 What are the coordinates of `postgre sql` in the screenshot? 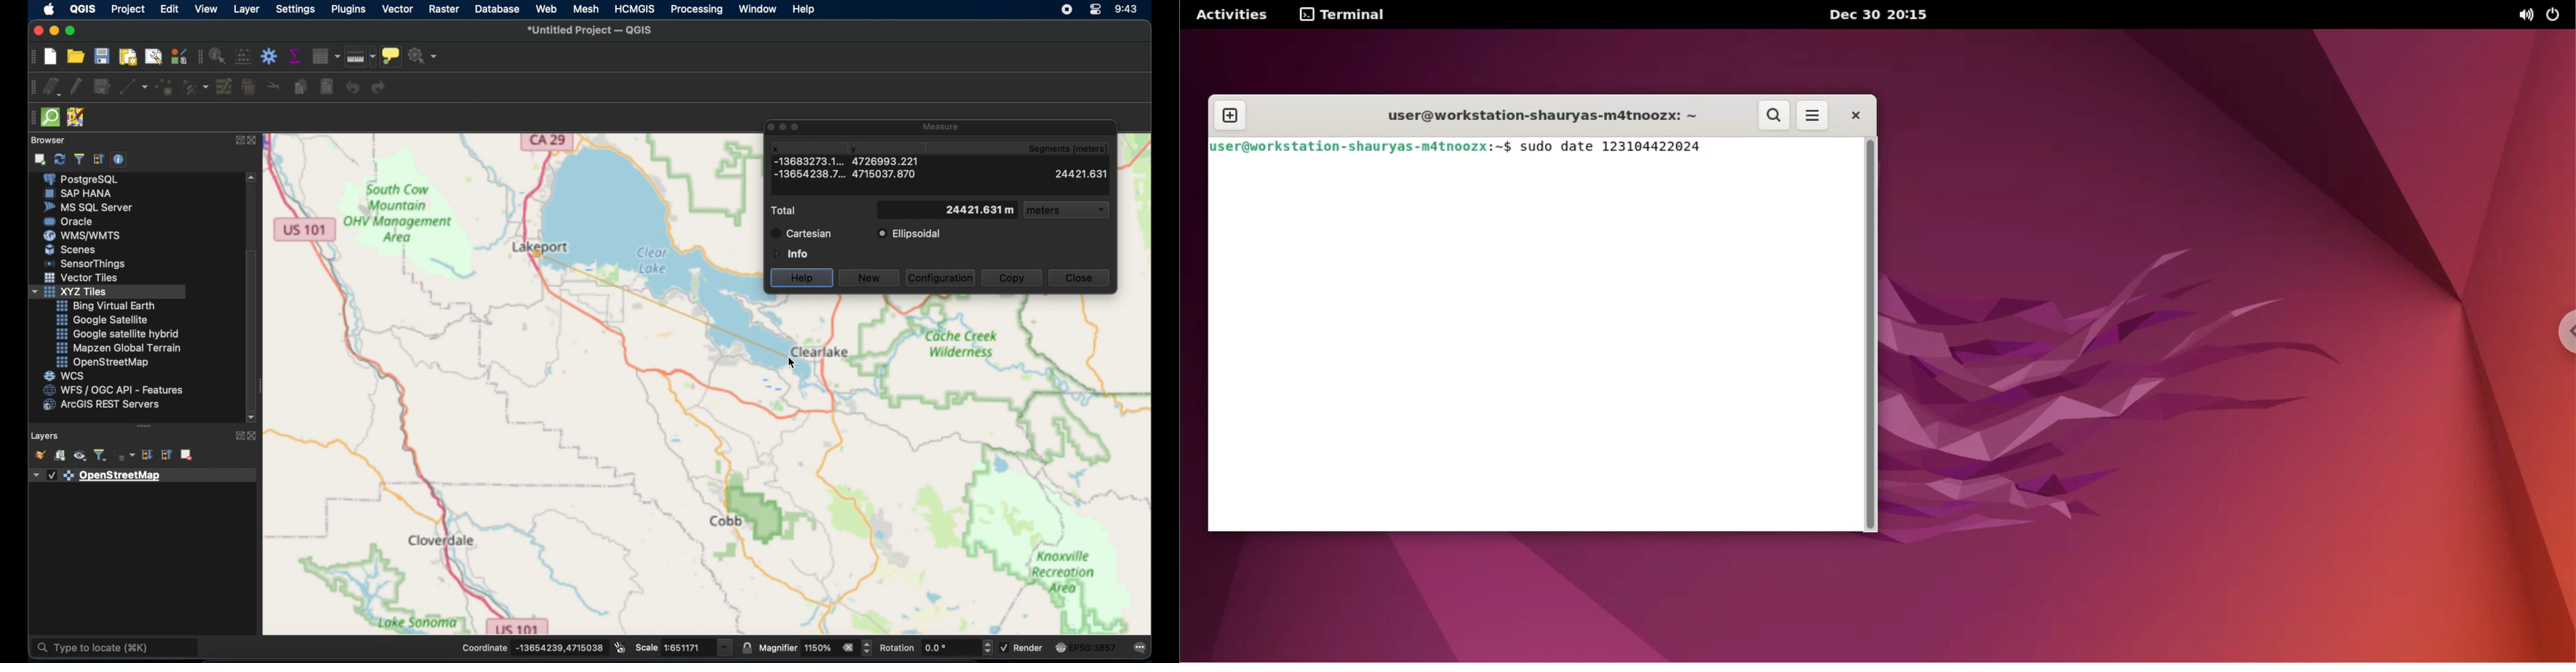 It's located at (89, 180).